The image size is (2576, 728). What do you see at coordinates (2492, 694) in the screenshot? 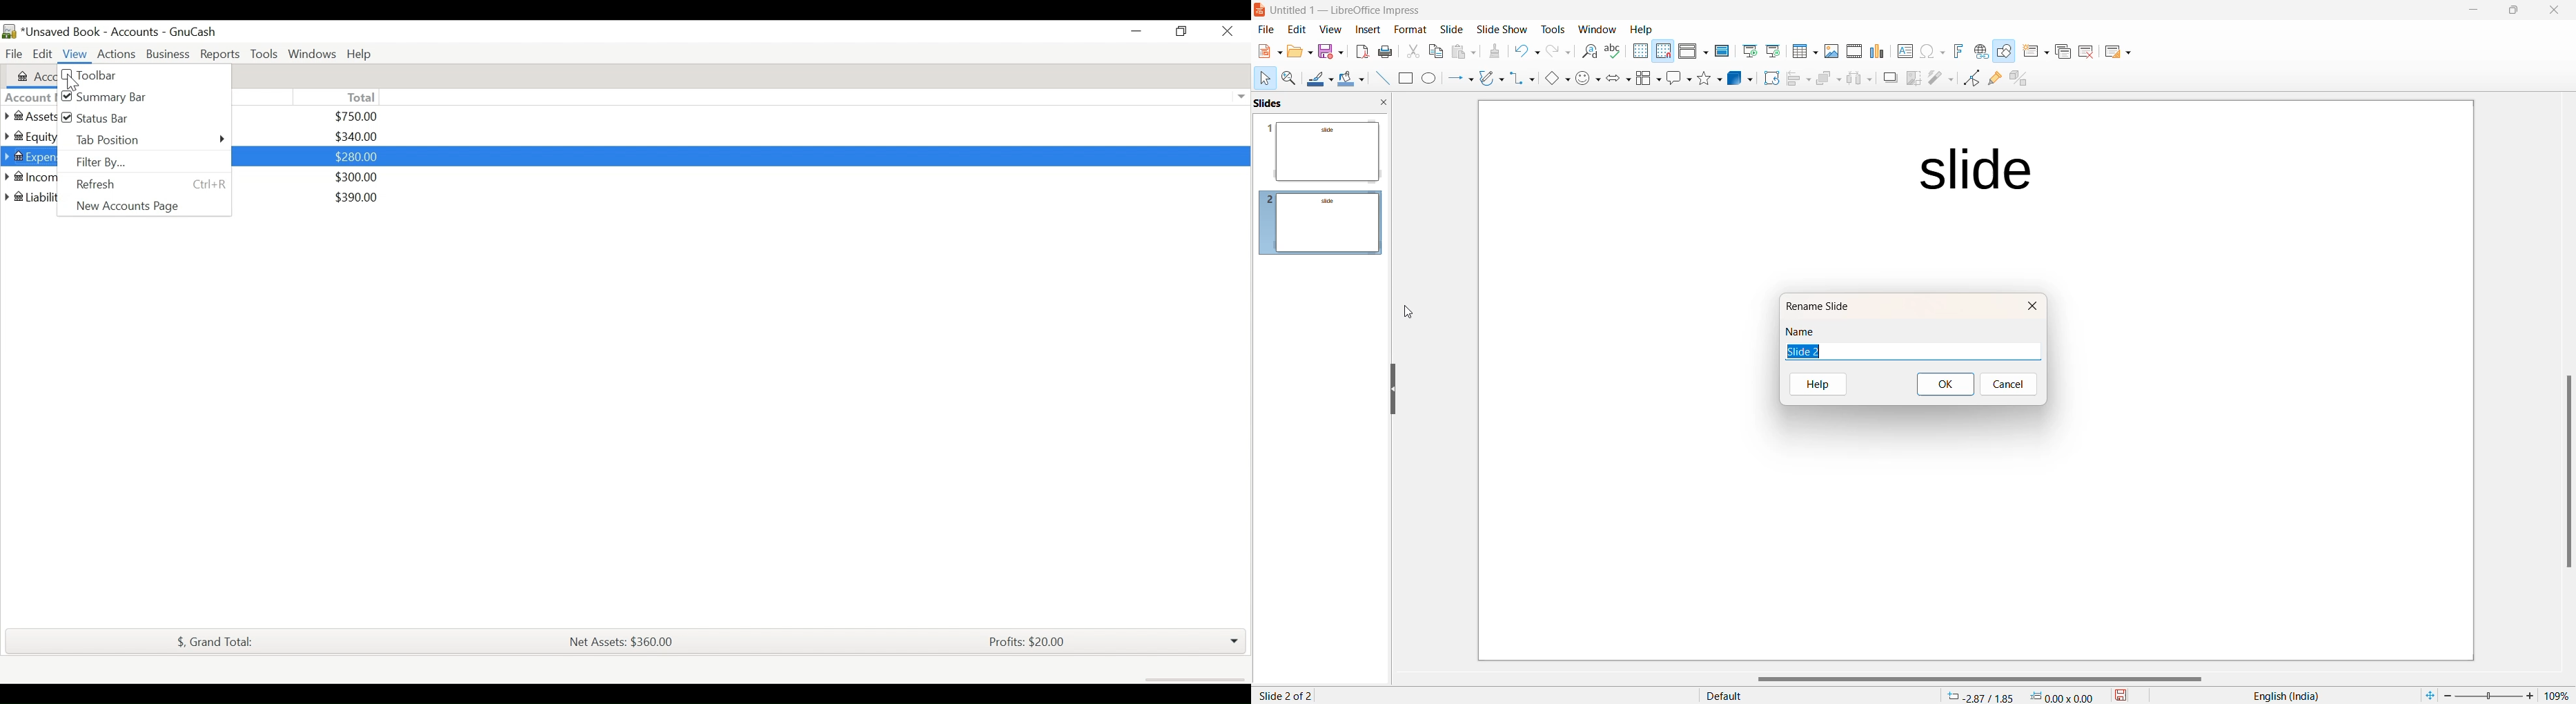
I see `zoom slider` at bounding box center [2492, 694].